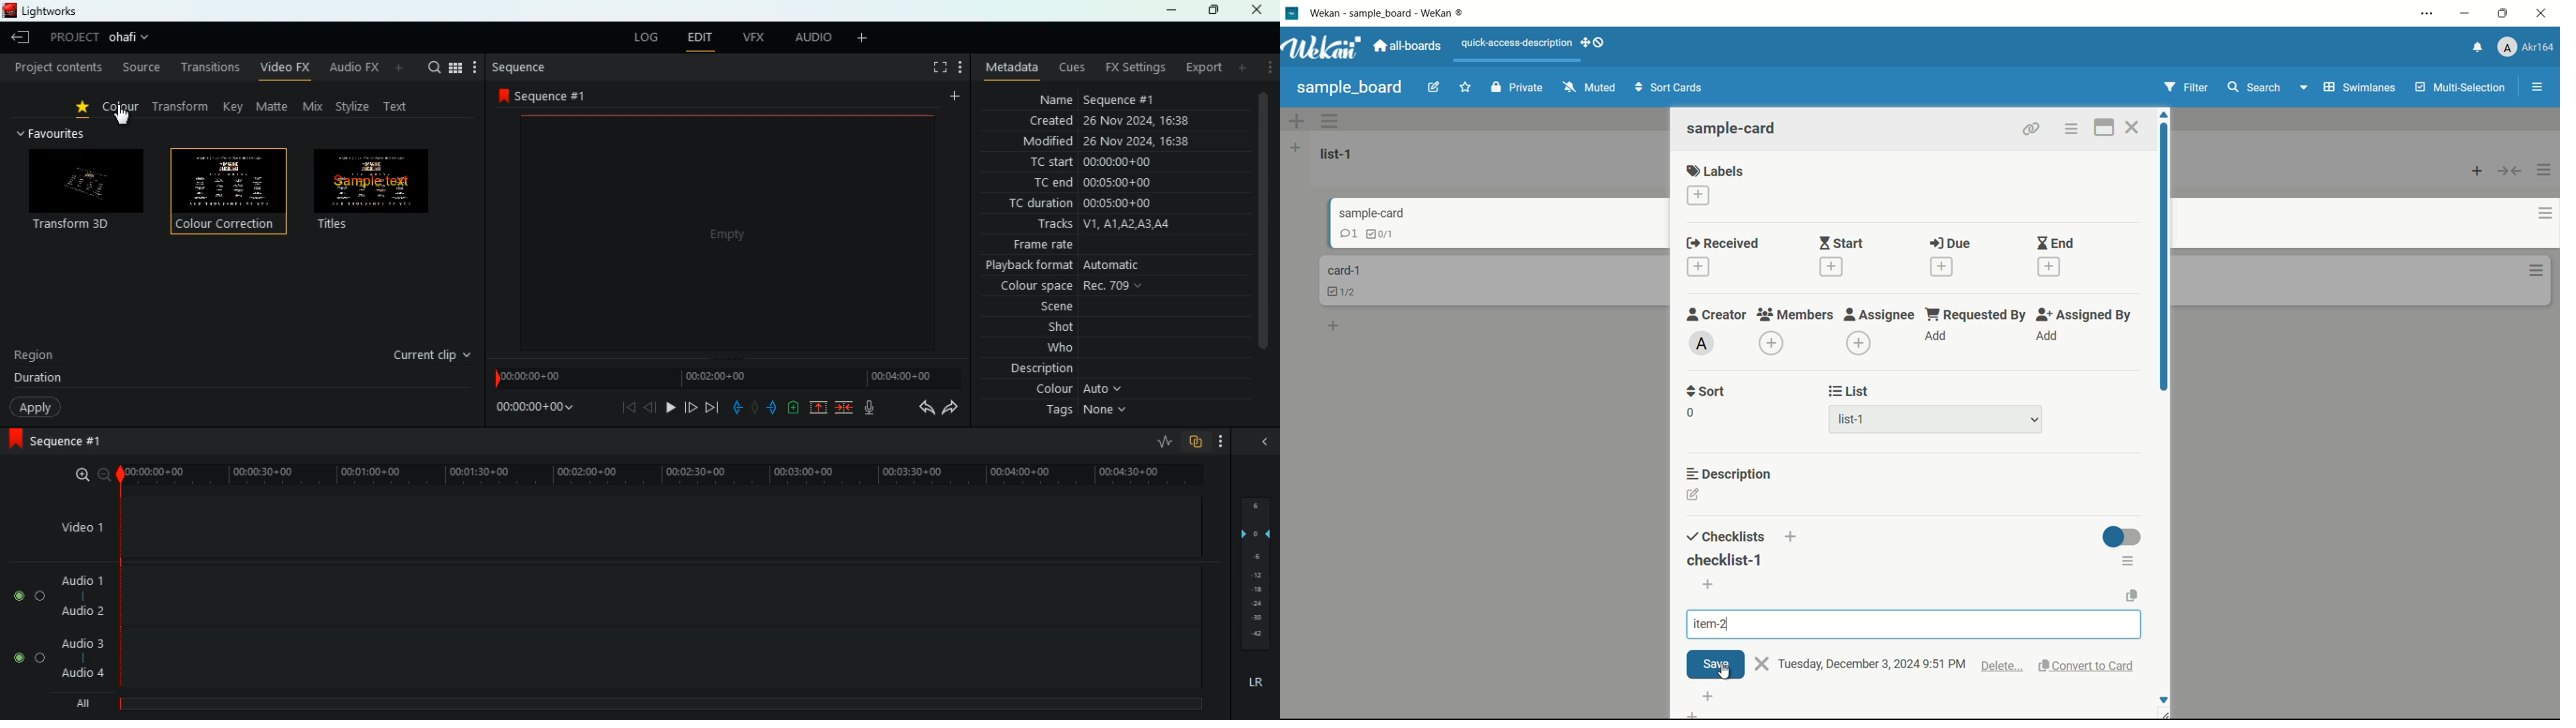 The height and width of the screenshot is (728, 2576). I want to click on convert to card, so click(2089, 666).